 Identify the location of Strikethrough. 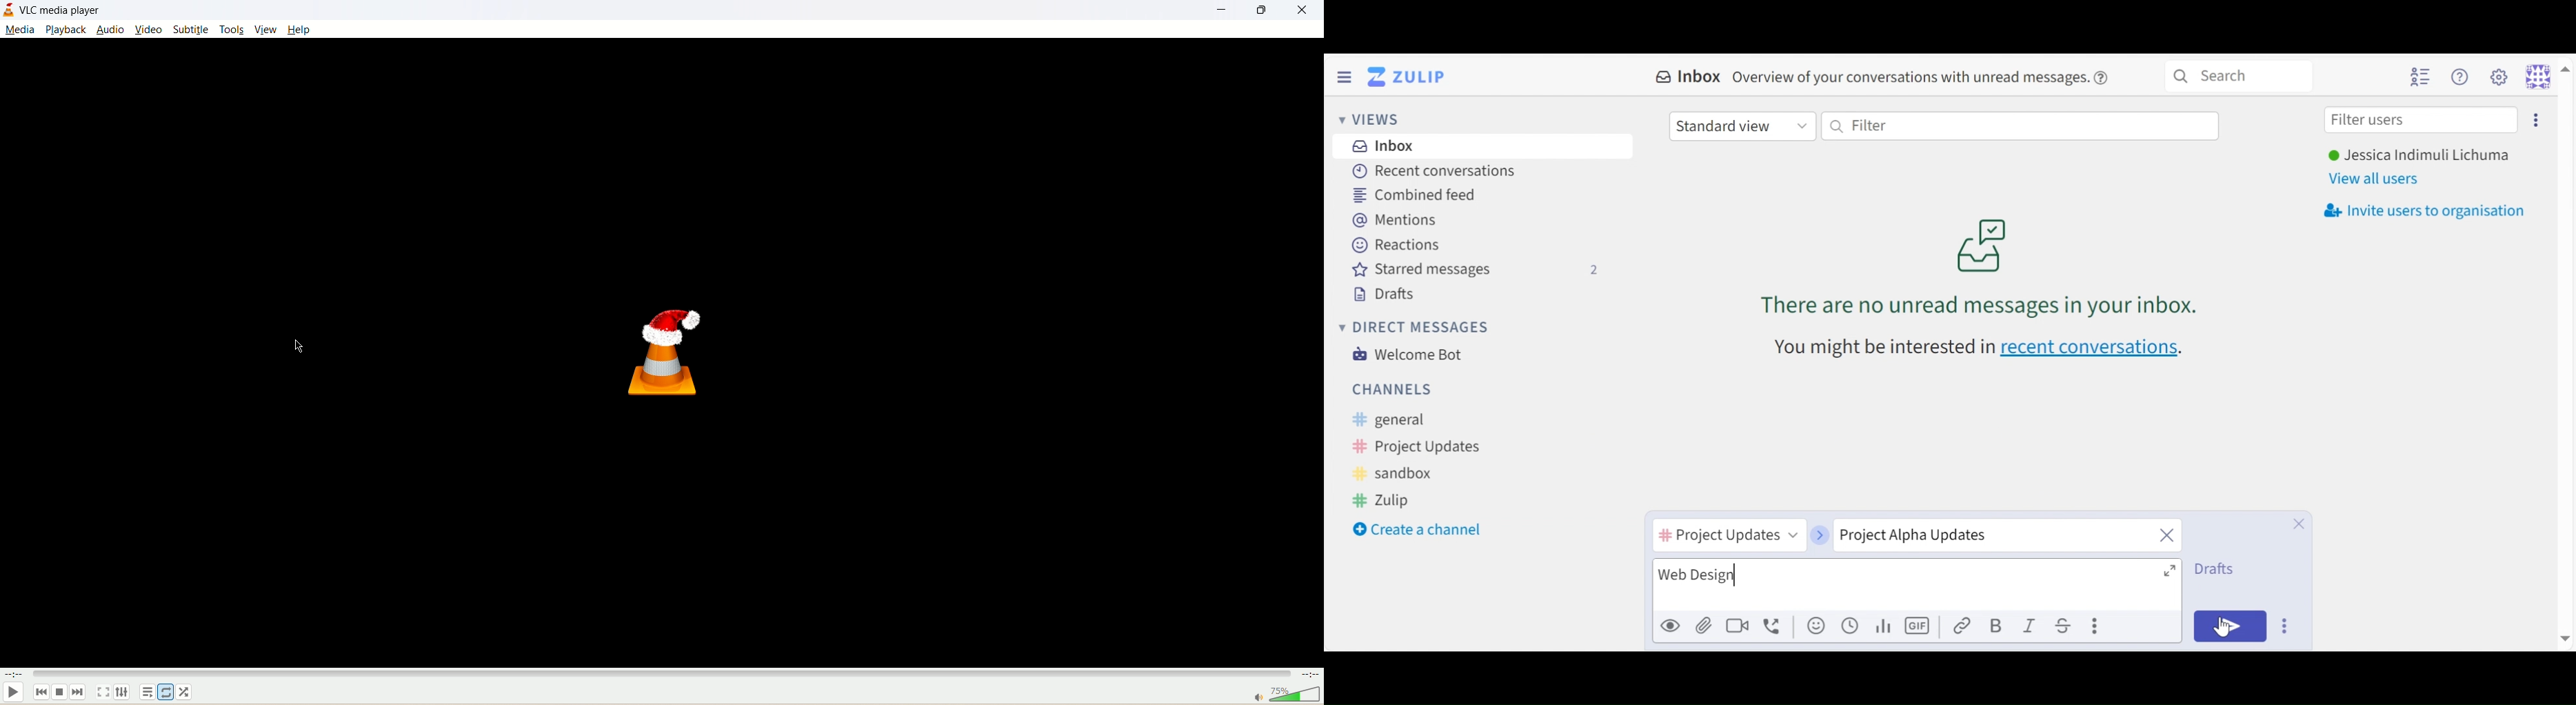
(2066, 625).